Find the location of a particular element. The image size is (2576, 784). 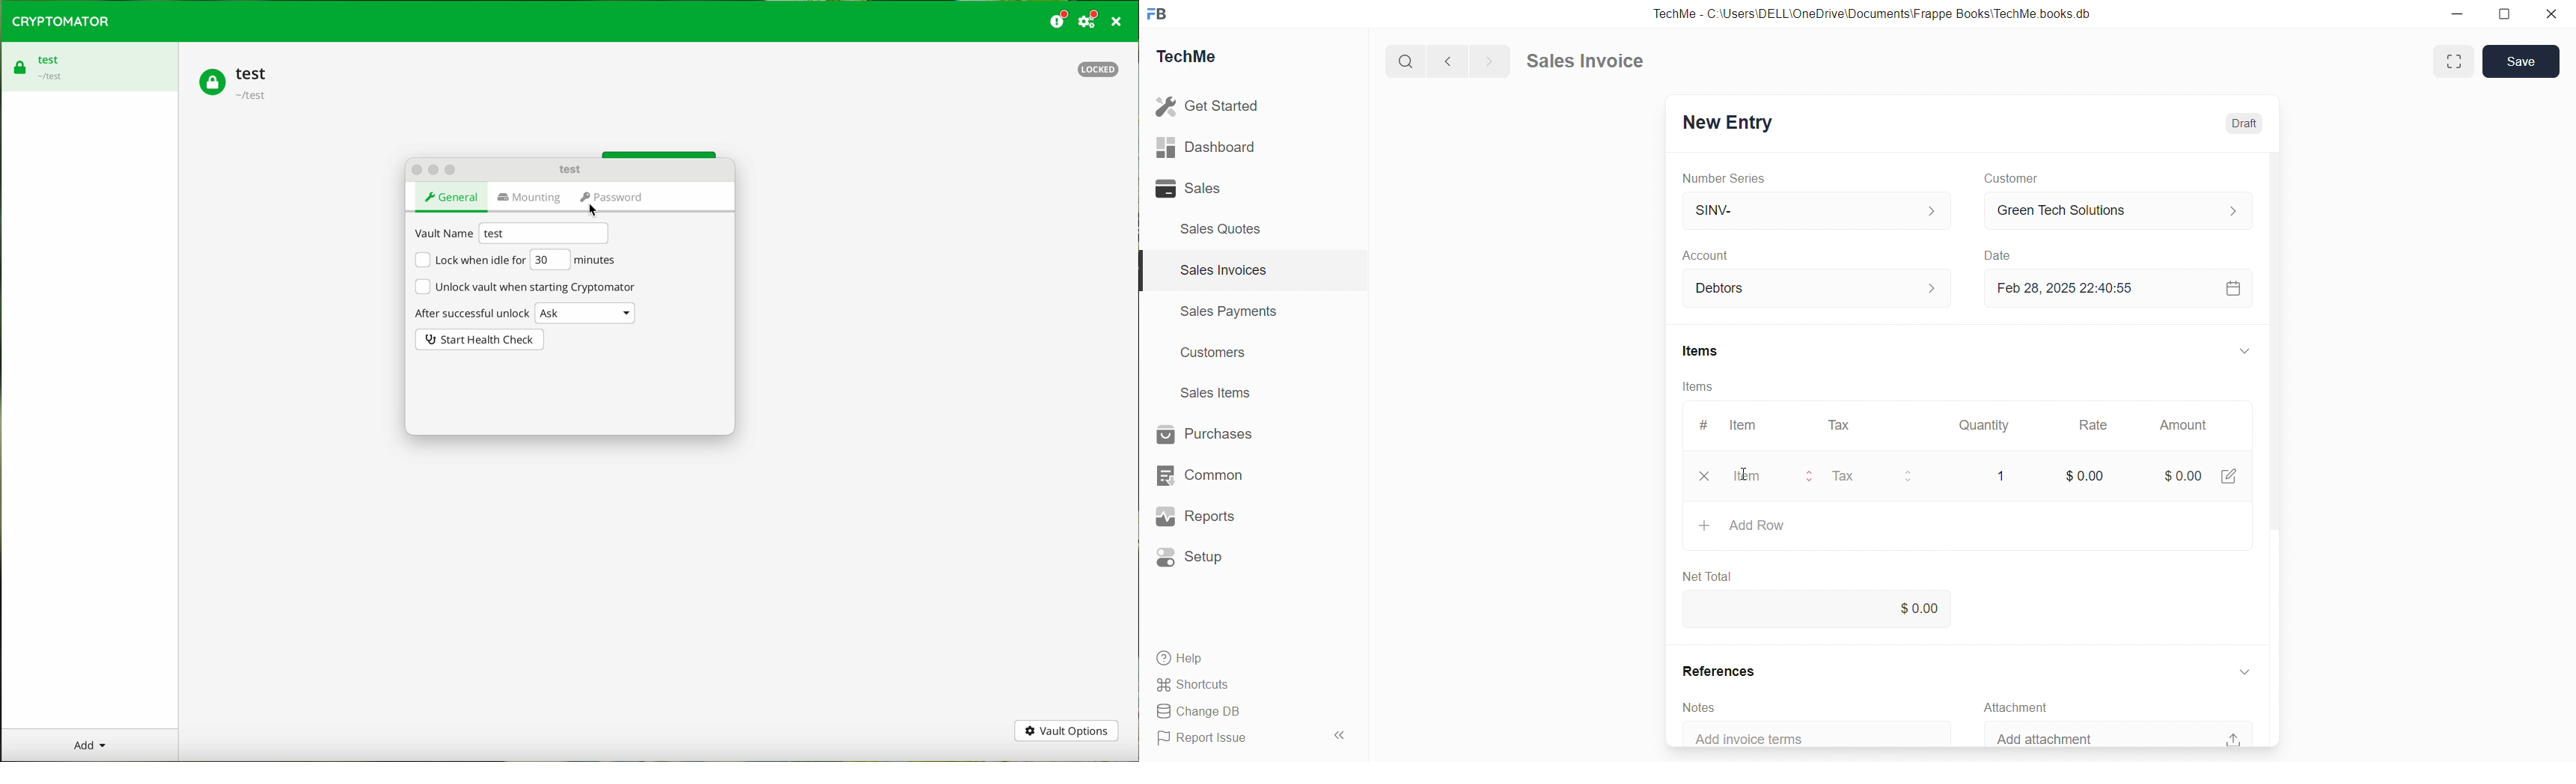

Sales items is located at coordinates (1217, 392).